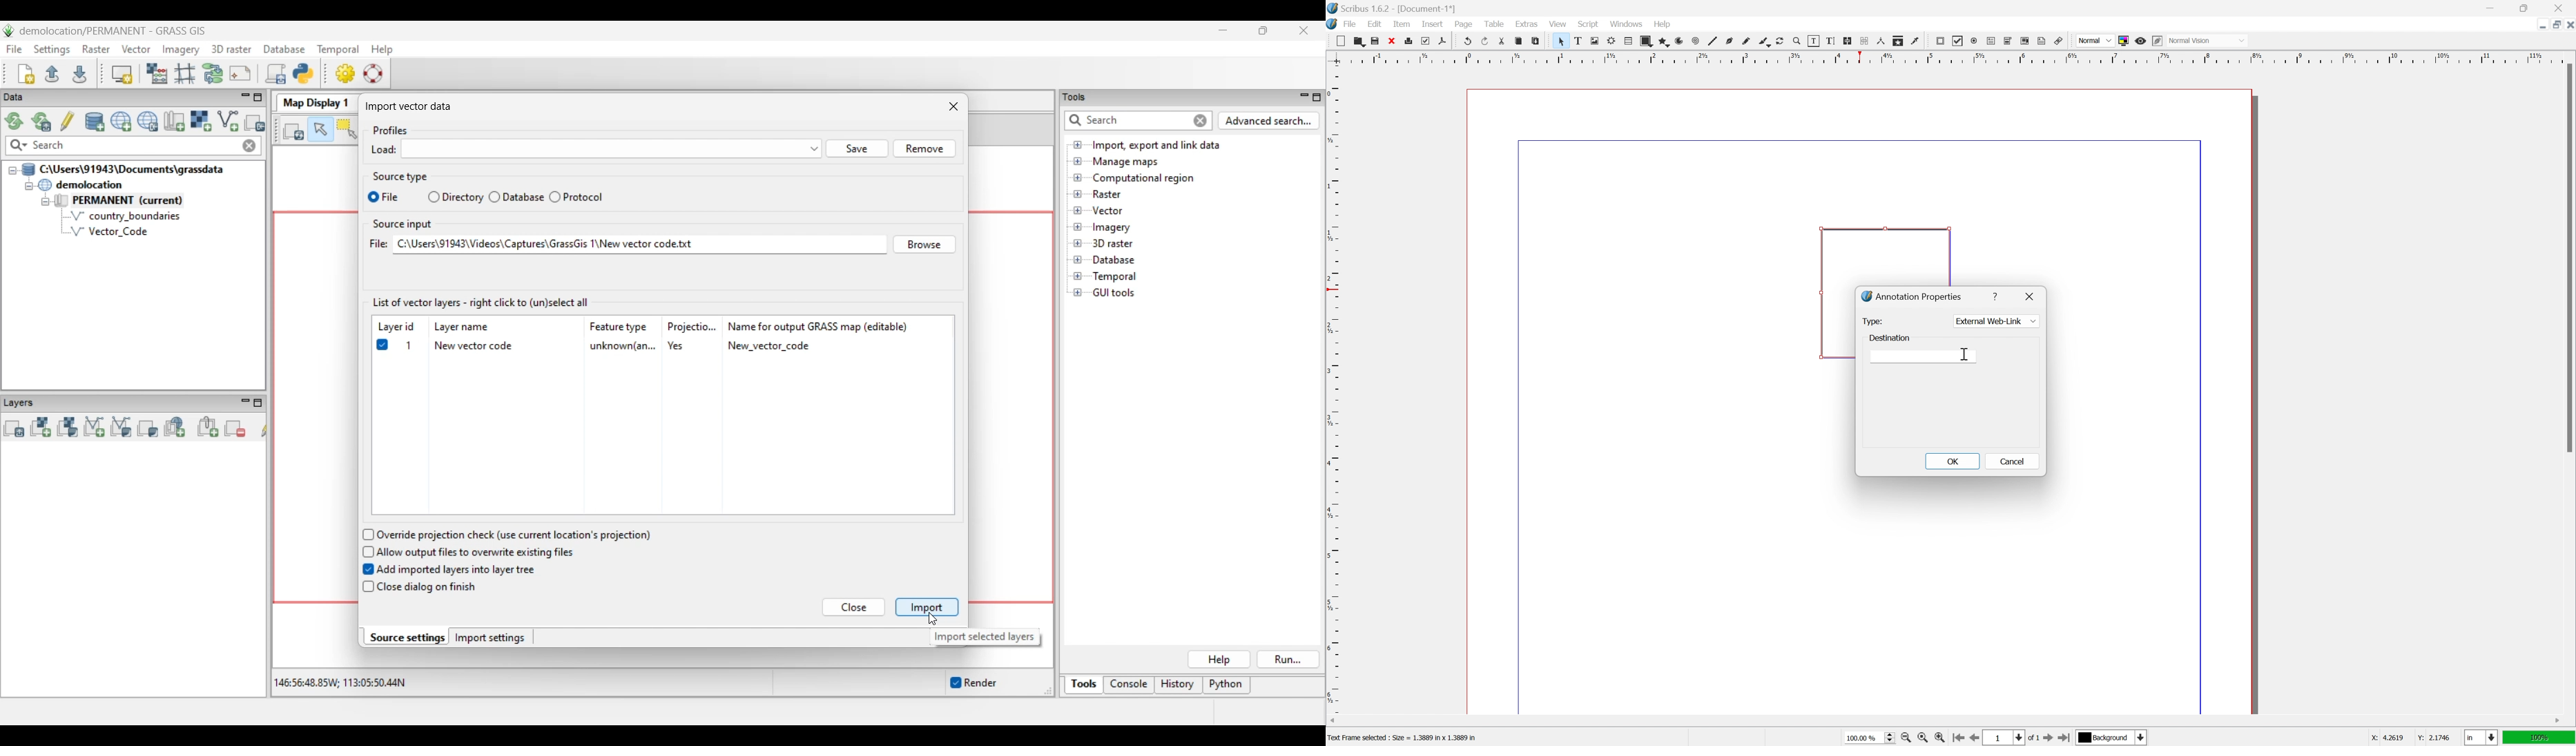  I want to click on preview mode, so click(2141, 41).